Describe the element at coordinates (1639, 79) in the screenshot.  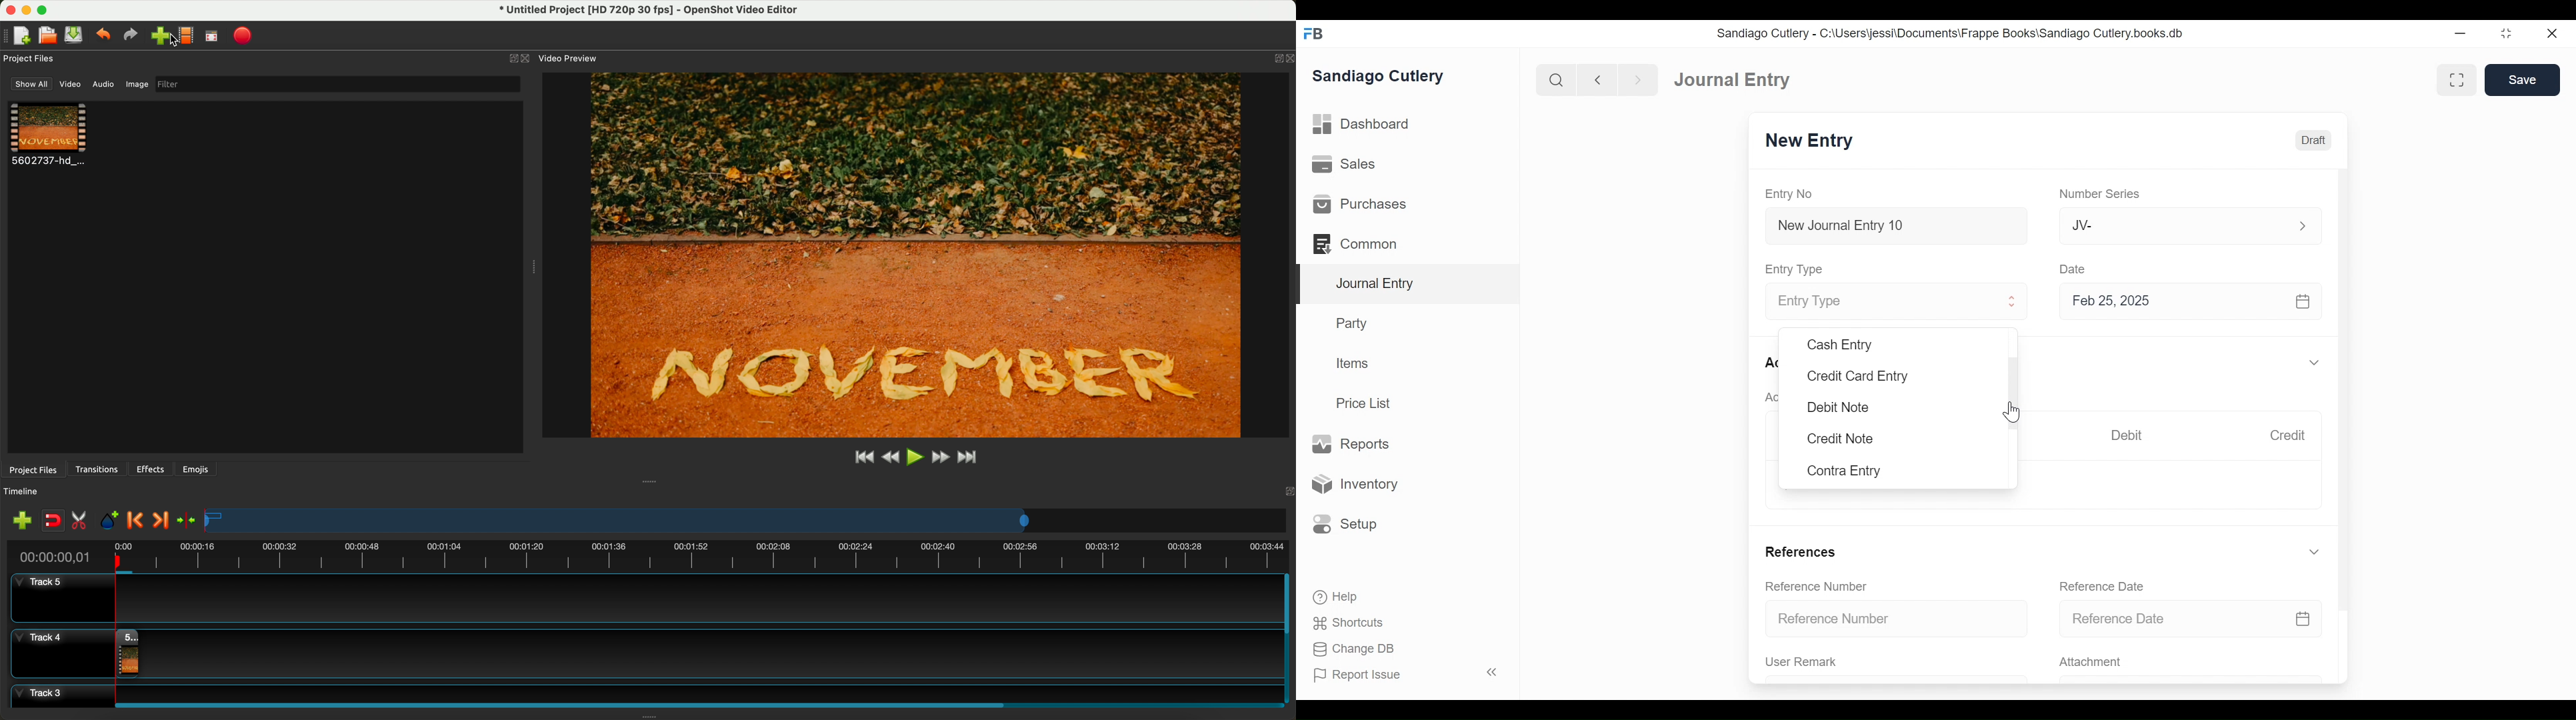
I see `Navigate Forward` at that location.